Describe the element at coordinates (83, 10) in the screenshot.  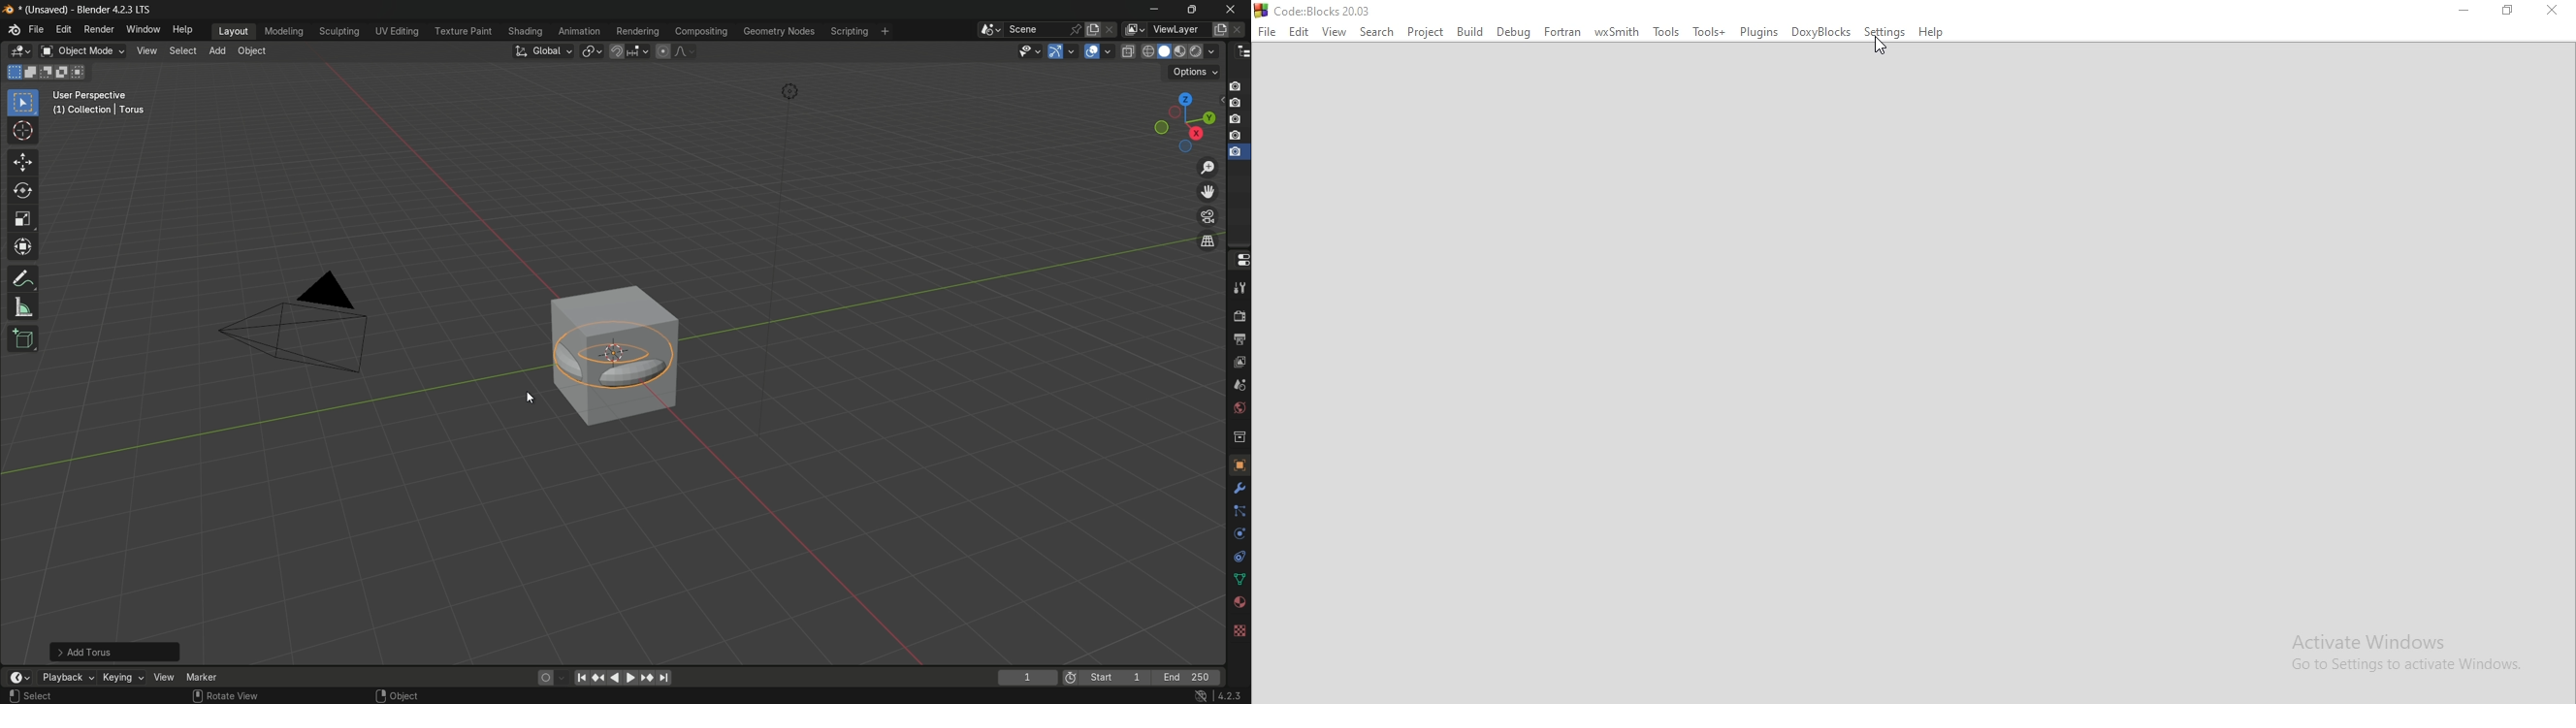
I see `(Unsaved) - Blender 4.2.3 LTS` at that location.